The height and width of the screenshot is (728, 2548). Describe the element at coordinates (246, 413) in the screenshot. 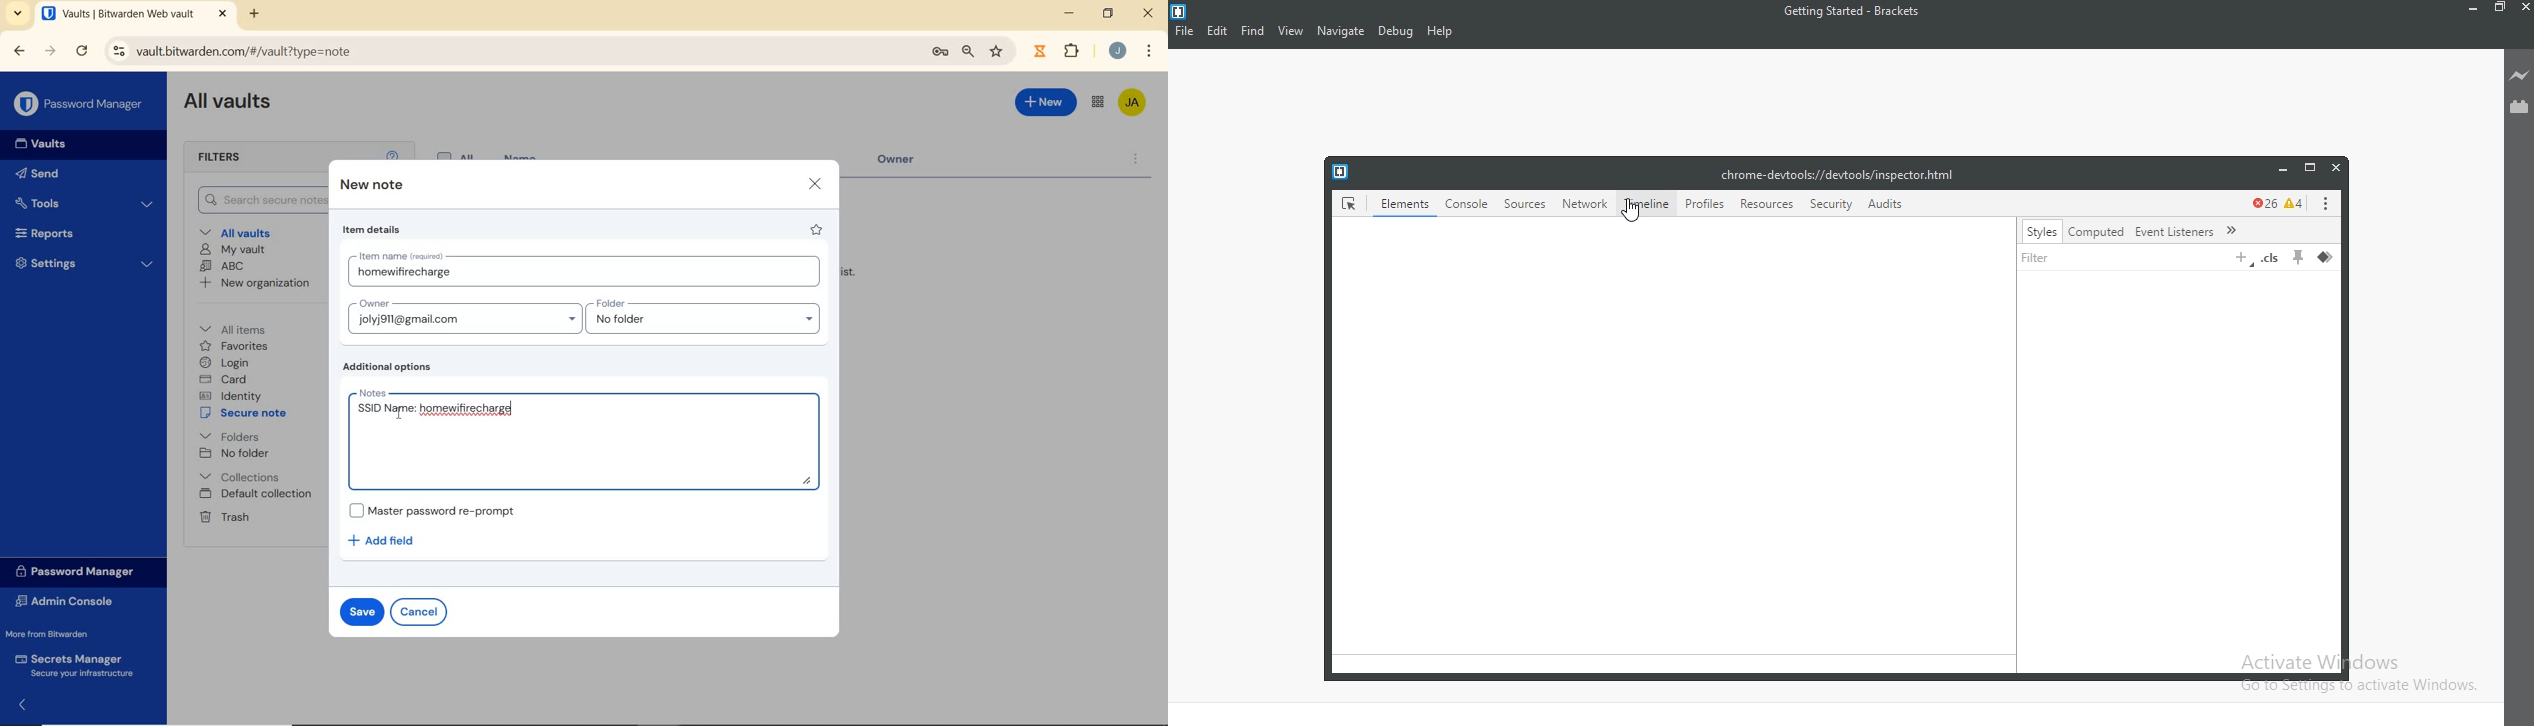

I see `secure note` at that location.